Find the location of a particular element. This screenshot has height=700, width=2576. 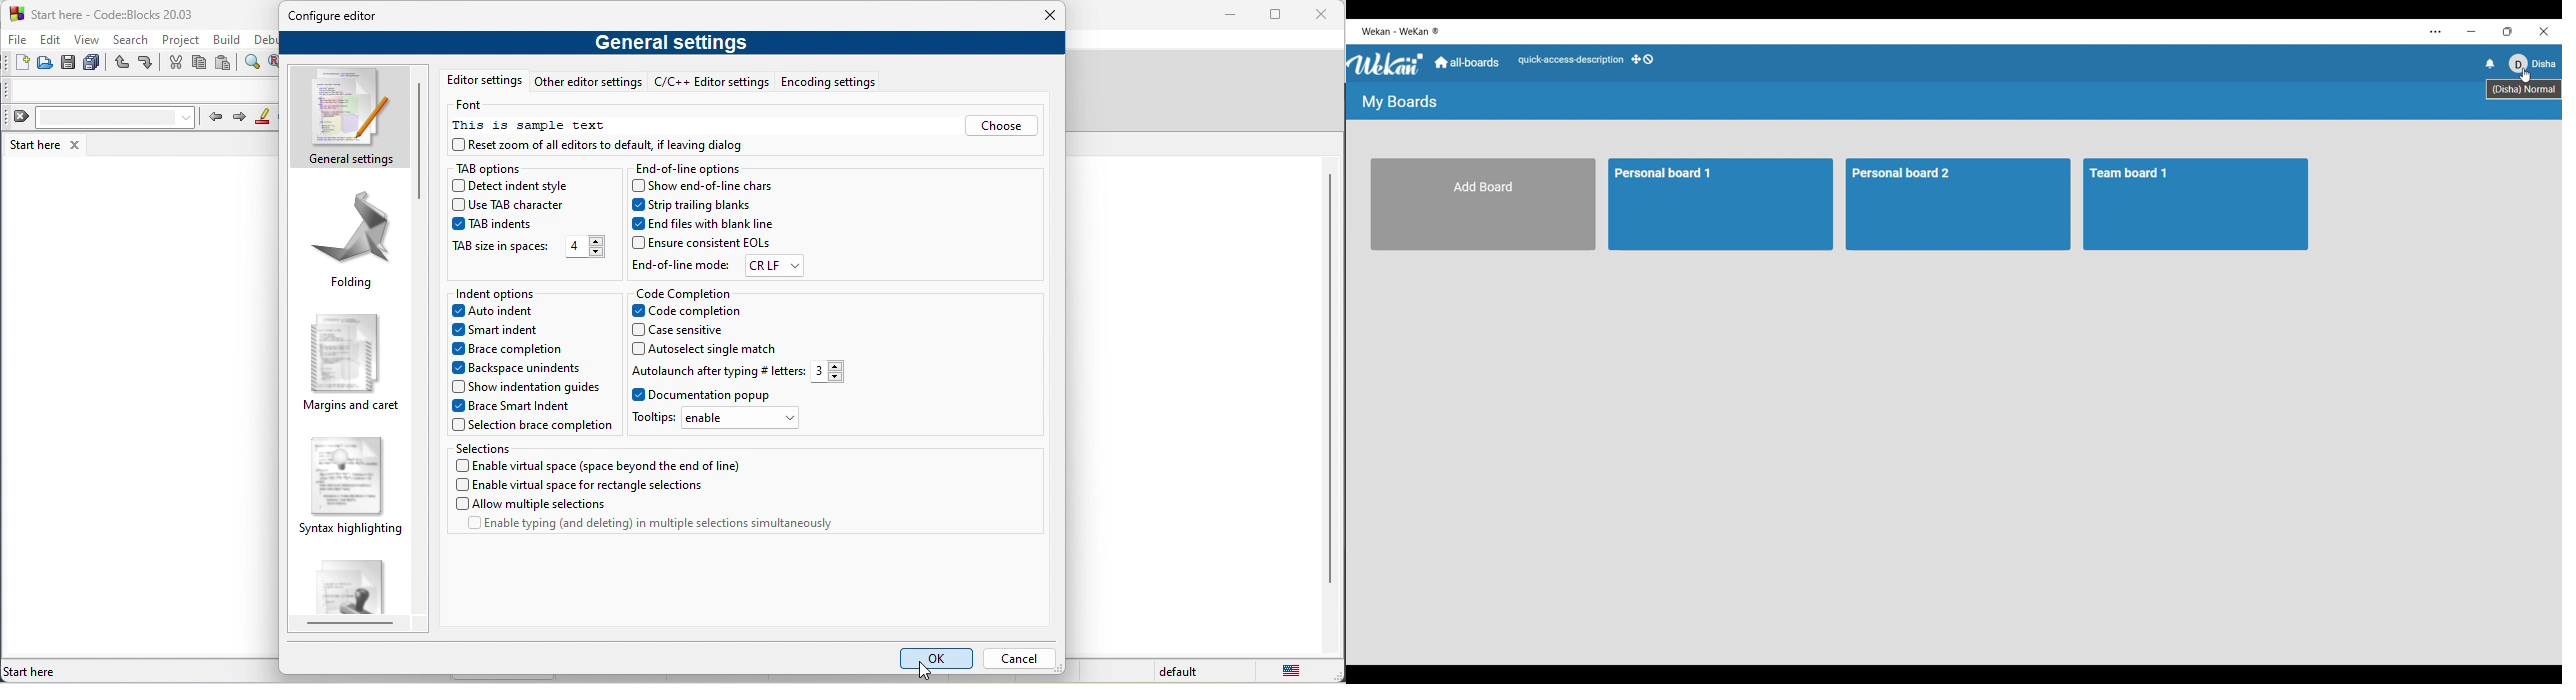

highlight is located at coordinates (267, 118).